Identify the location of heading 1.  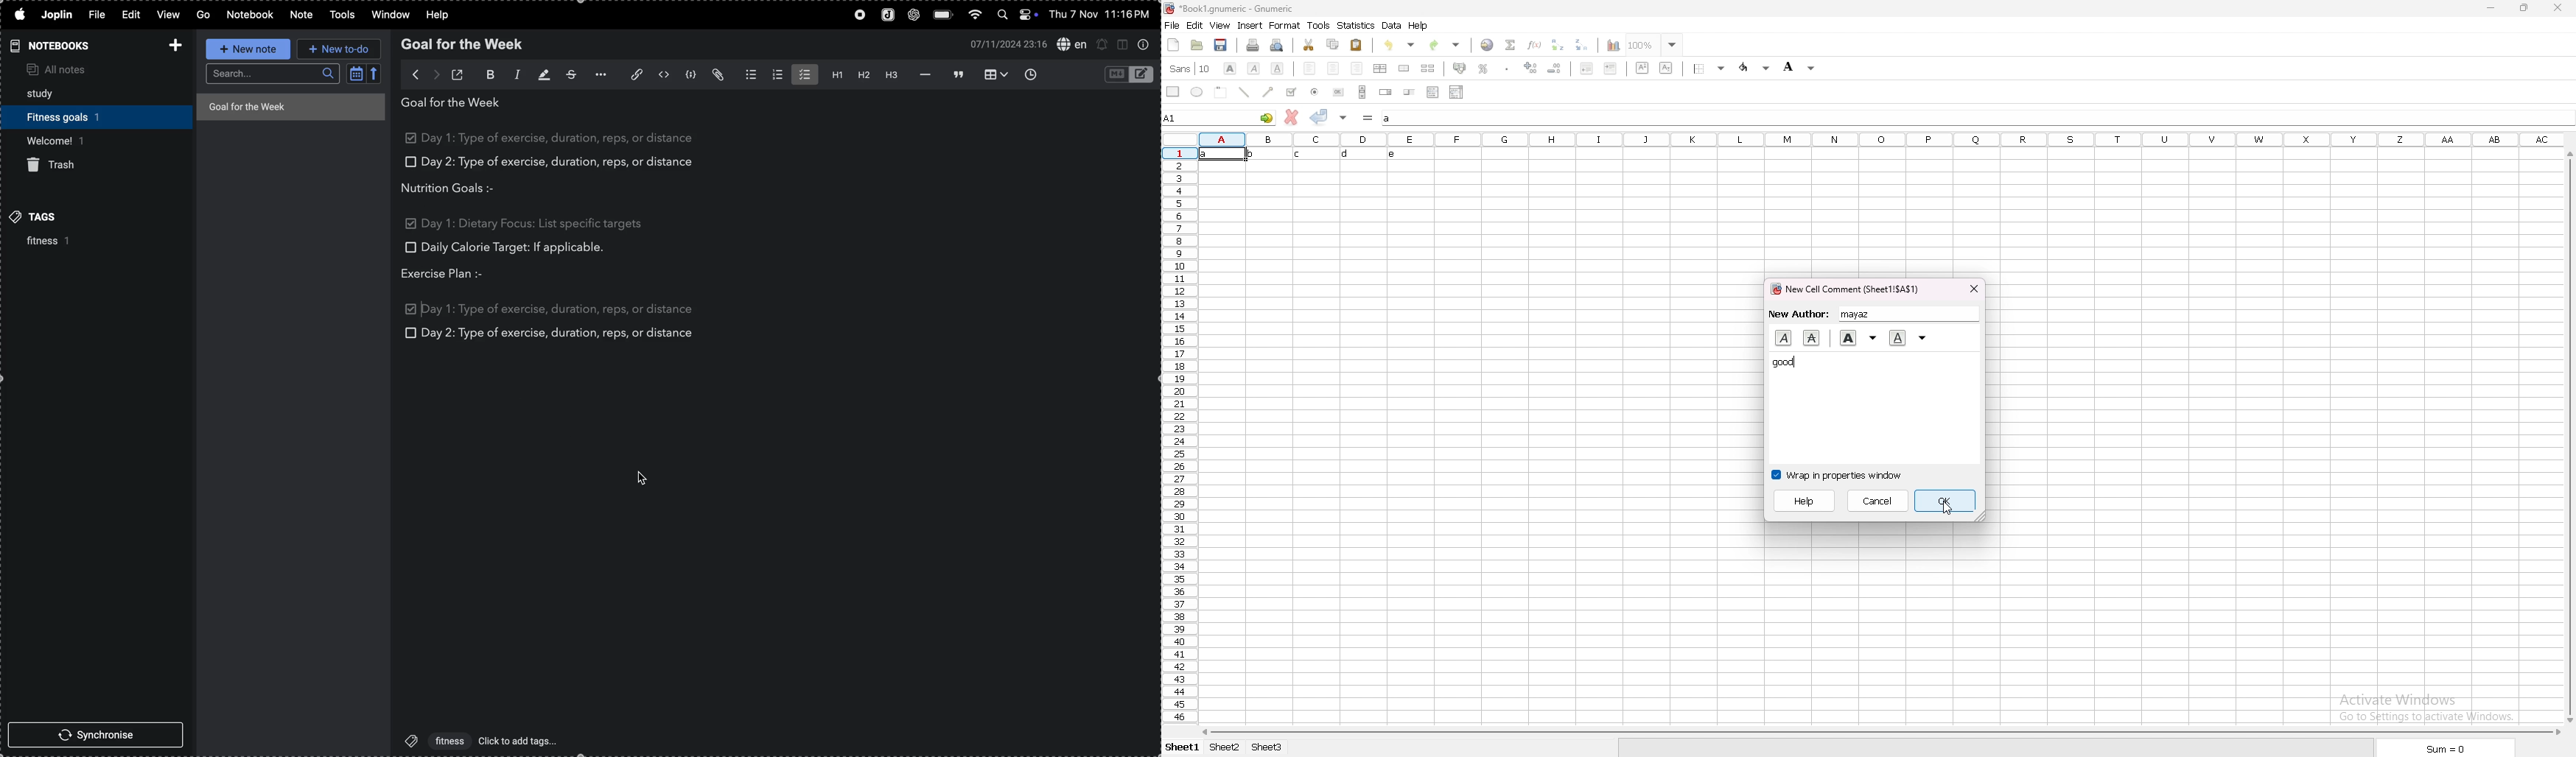
(834, 75).